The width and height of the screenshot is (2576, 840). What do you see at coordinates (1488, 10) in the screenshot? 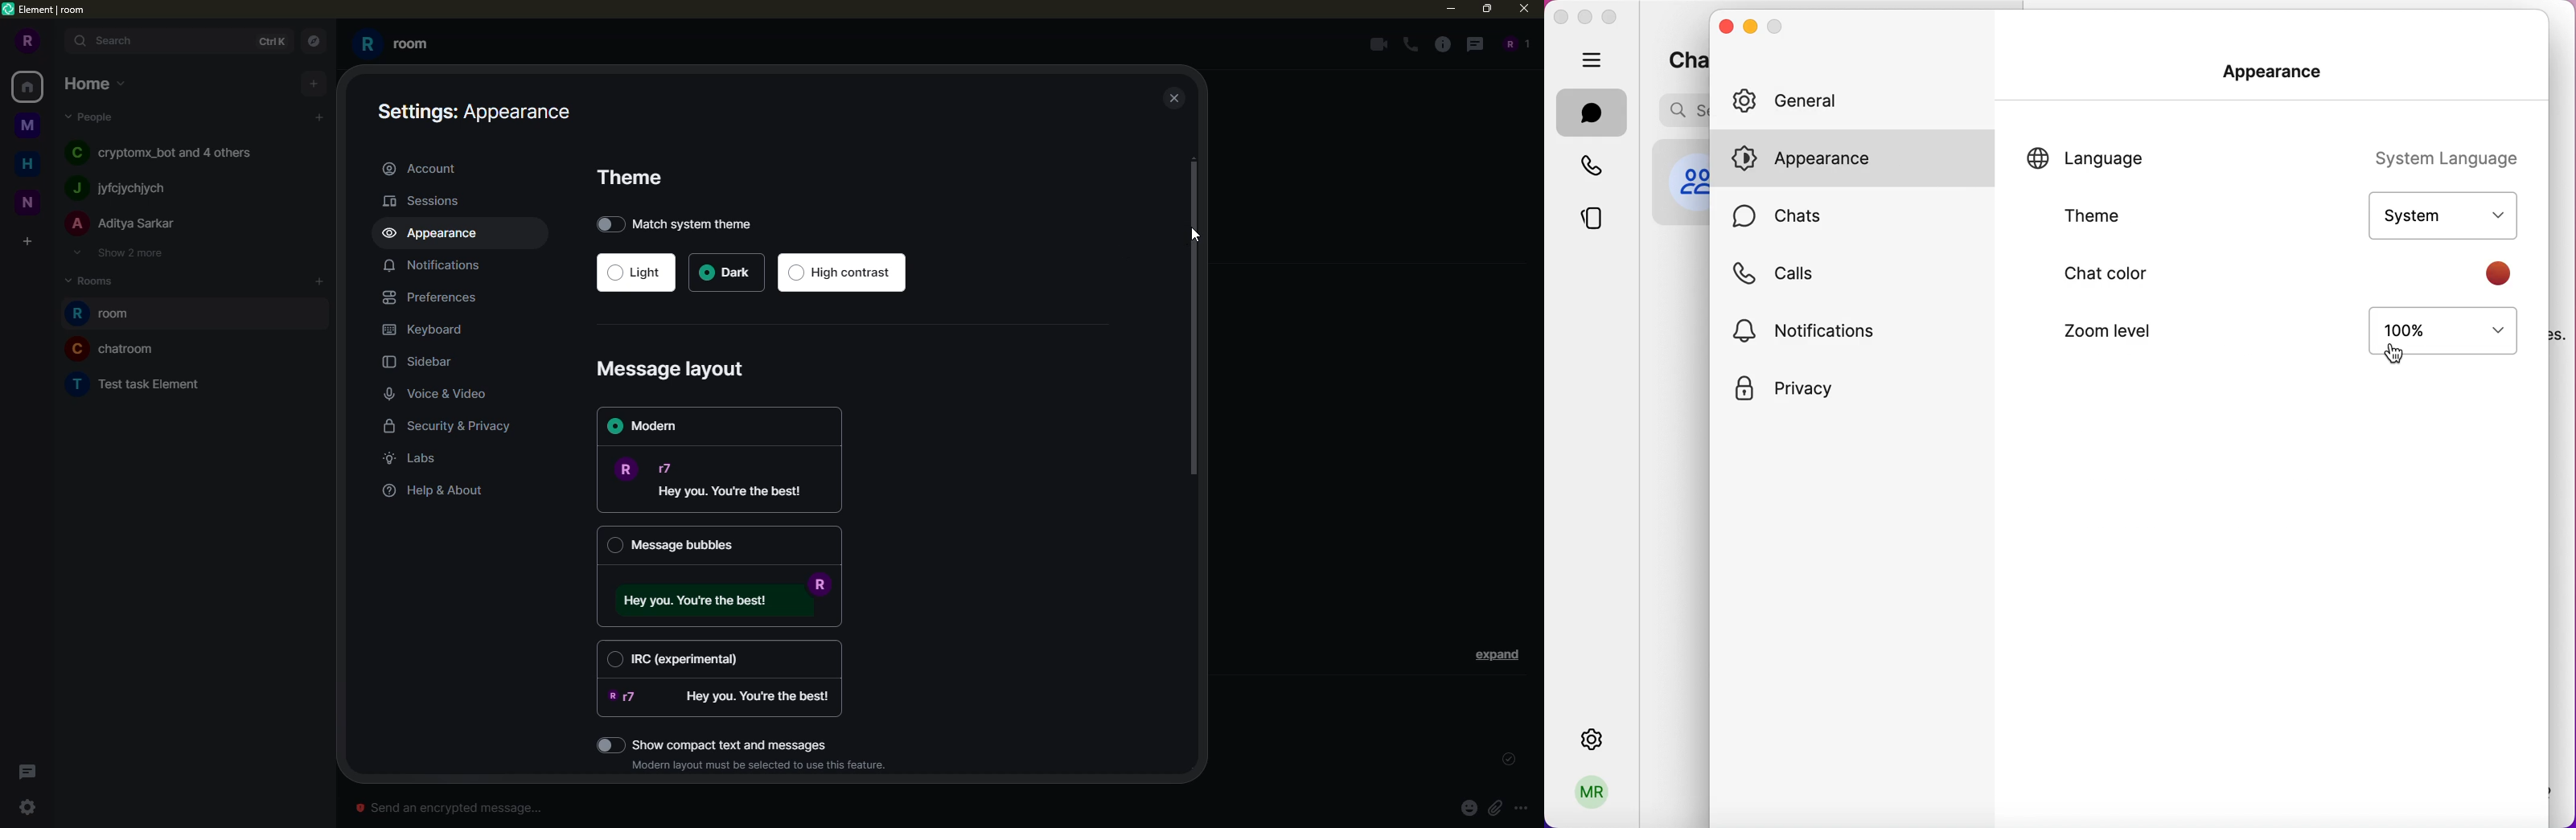
I see `maximize` at bounding box center [1488, 10].